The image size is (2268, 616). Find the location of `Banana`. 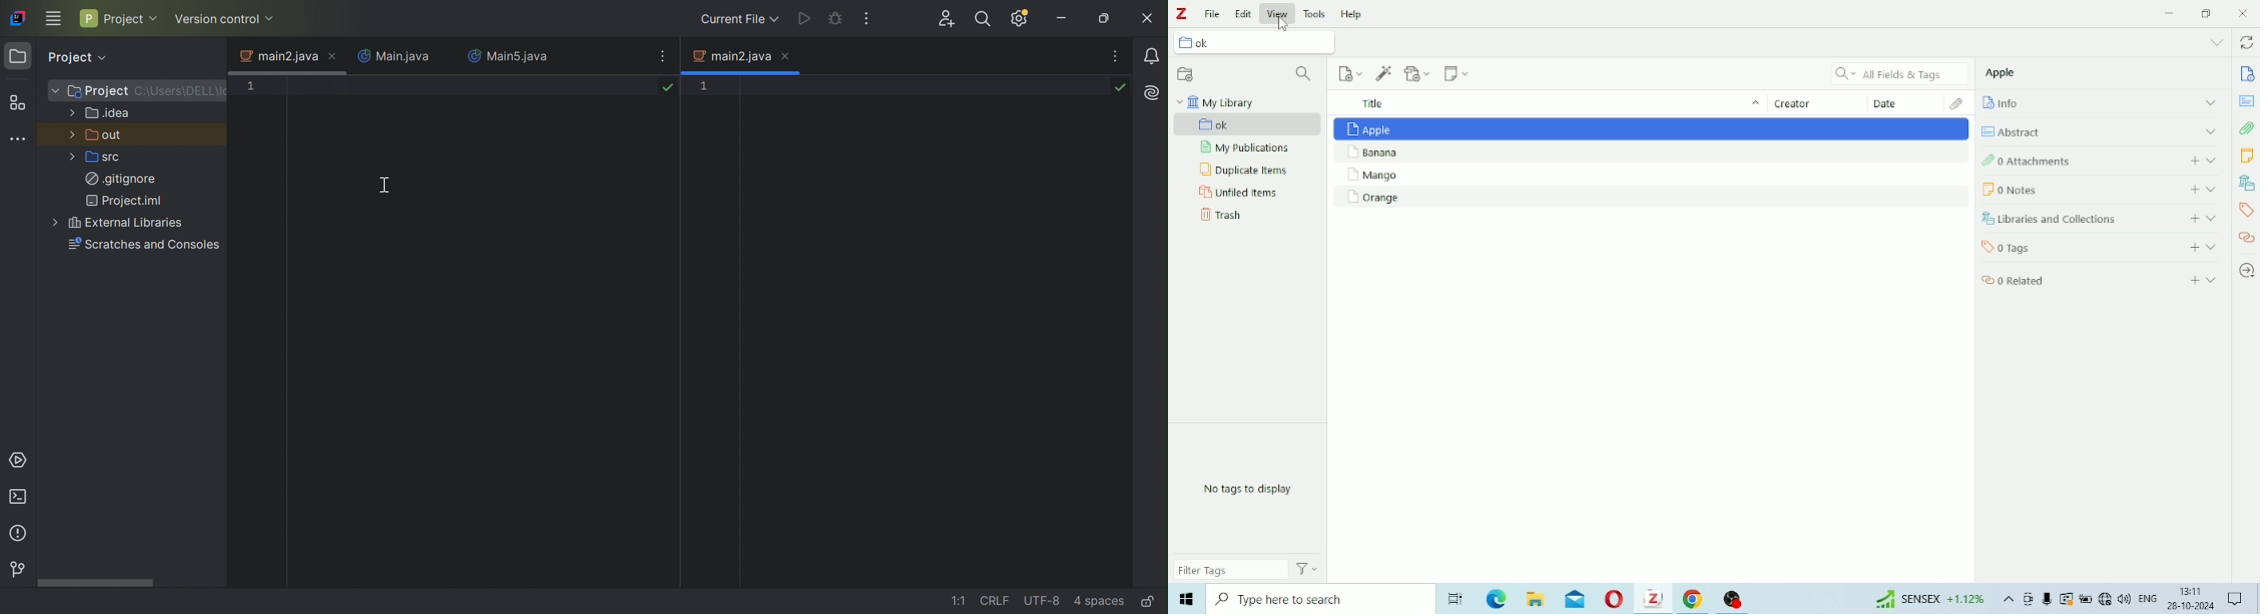

Banana is located at coordinates (1652, 153).